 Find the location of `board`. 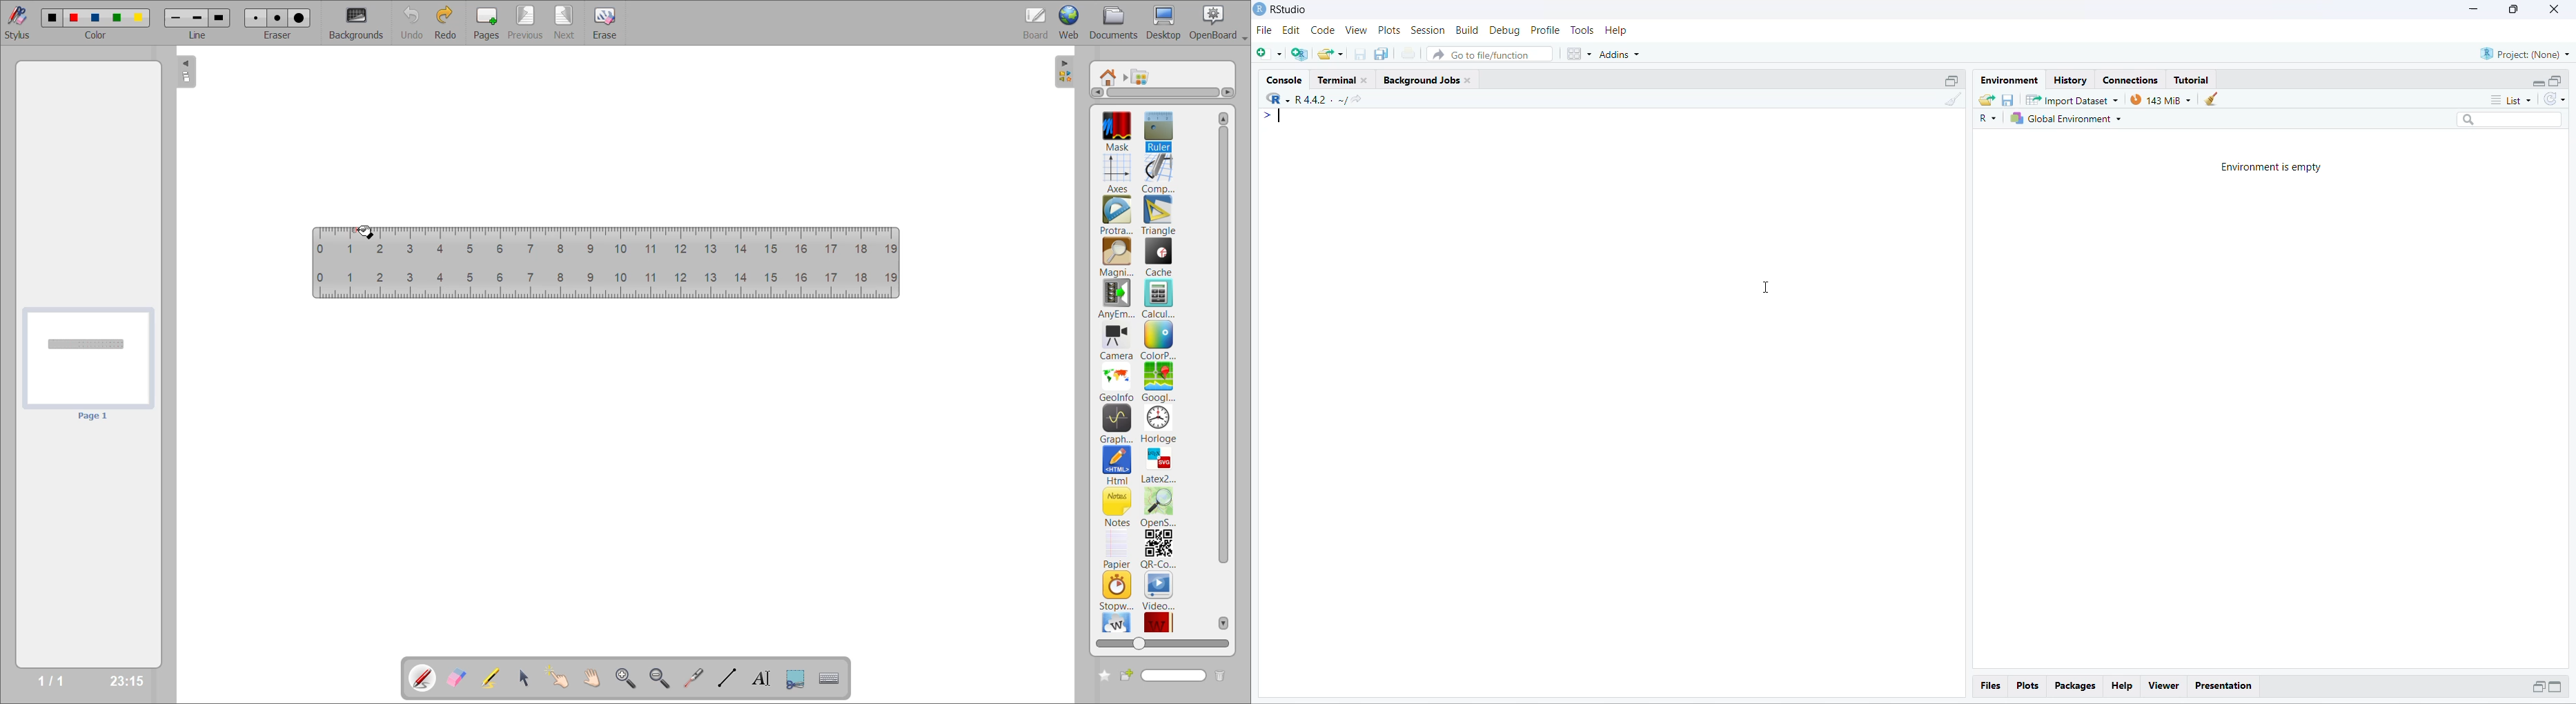

board is located at coordinates (1038, 22).